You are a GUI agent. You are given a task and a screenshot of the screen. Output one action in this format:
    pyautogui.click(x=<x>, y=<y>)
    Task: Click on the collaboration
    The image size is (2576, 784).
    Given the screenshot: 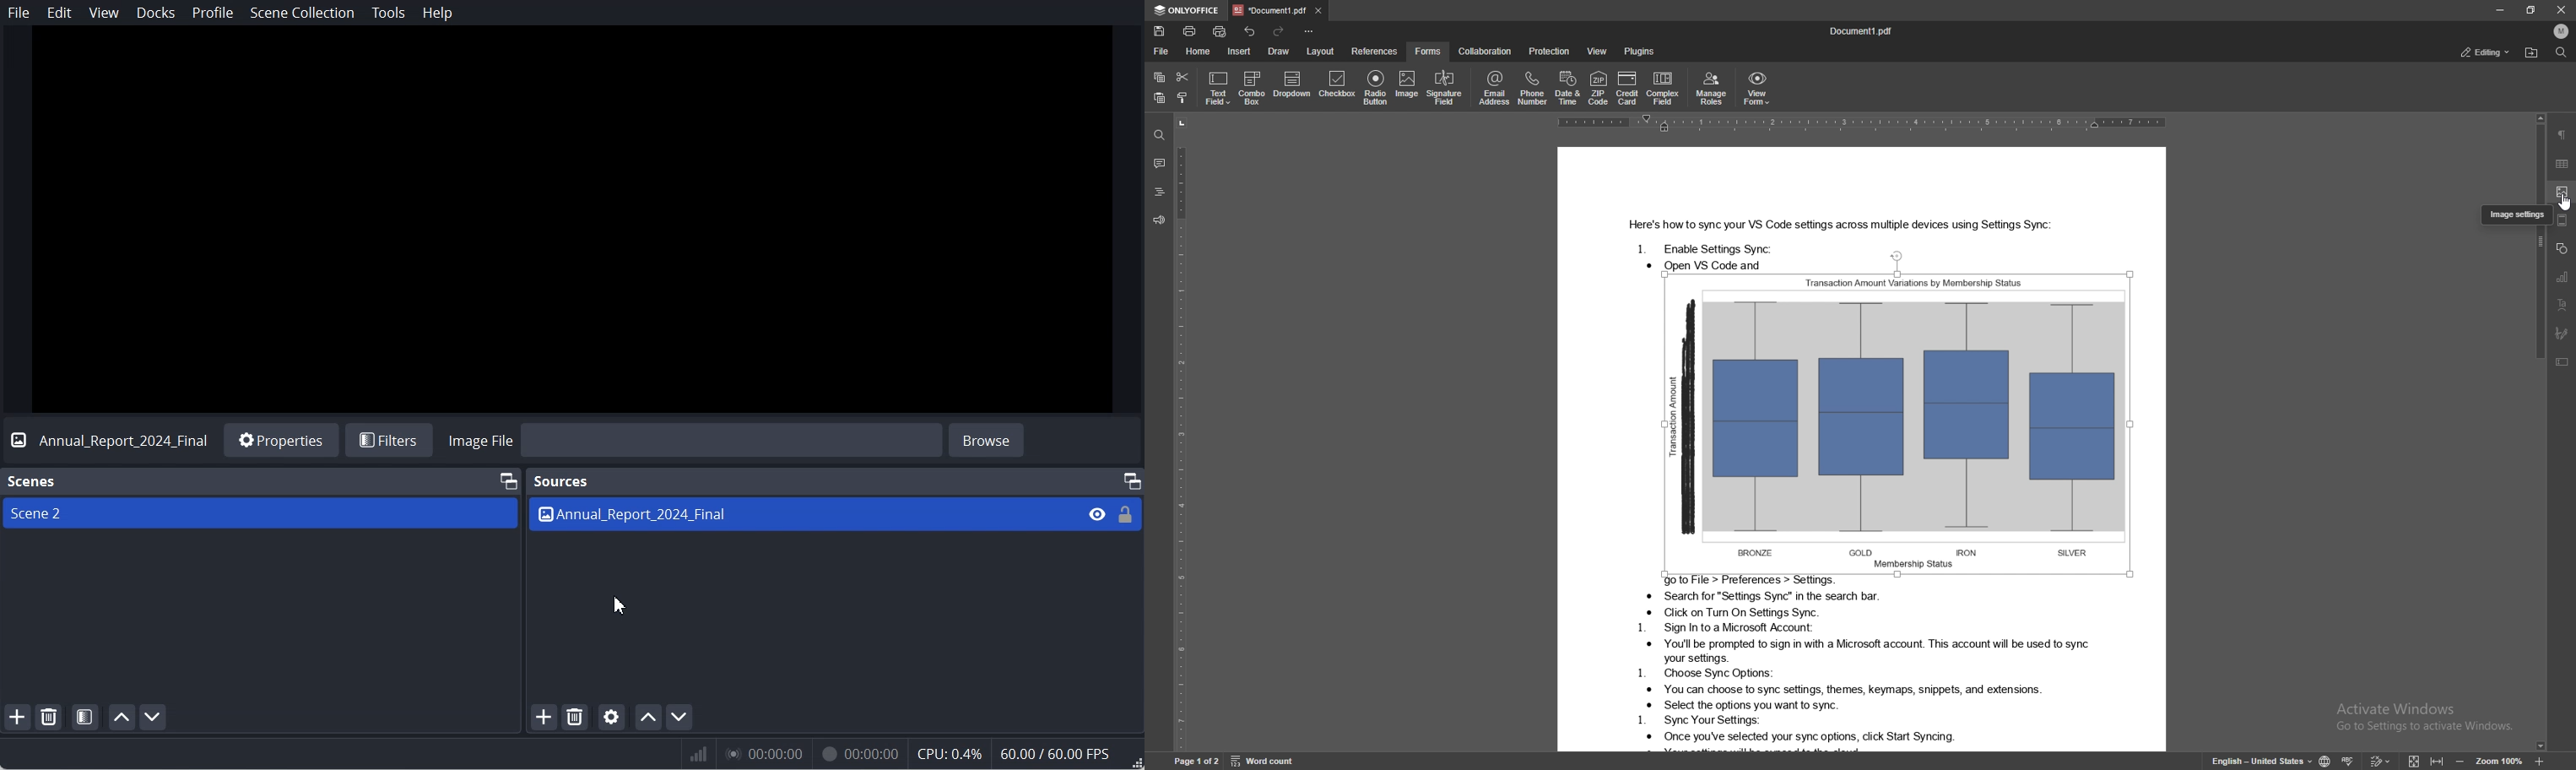 What is the action you would take?
    pyautogui.click(x=1485, y=51)
    